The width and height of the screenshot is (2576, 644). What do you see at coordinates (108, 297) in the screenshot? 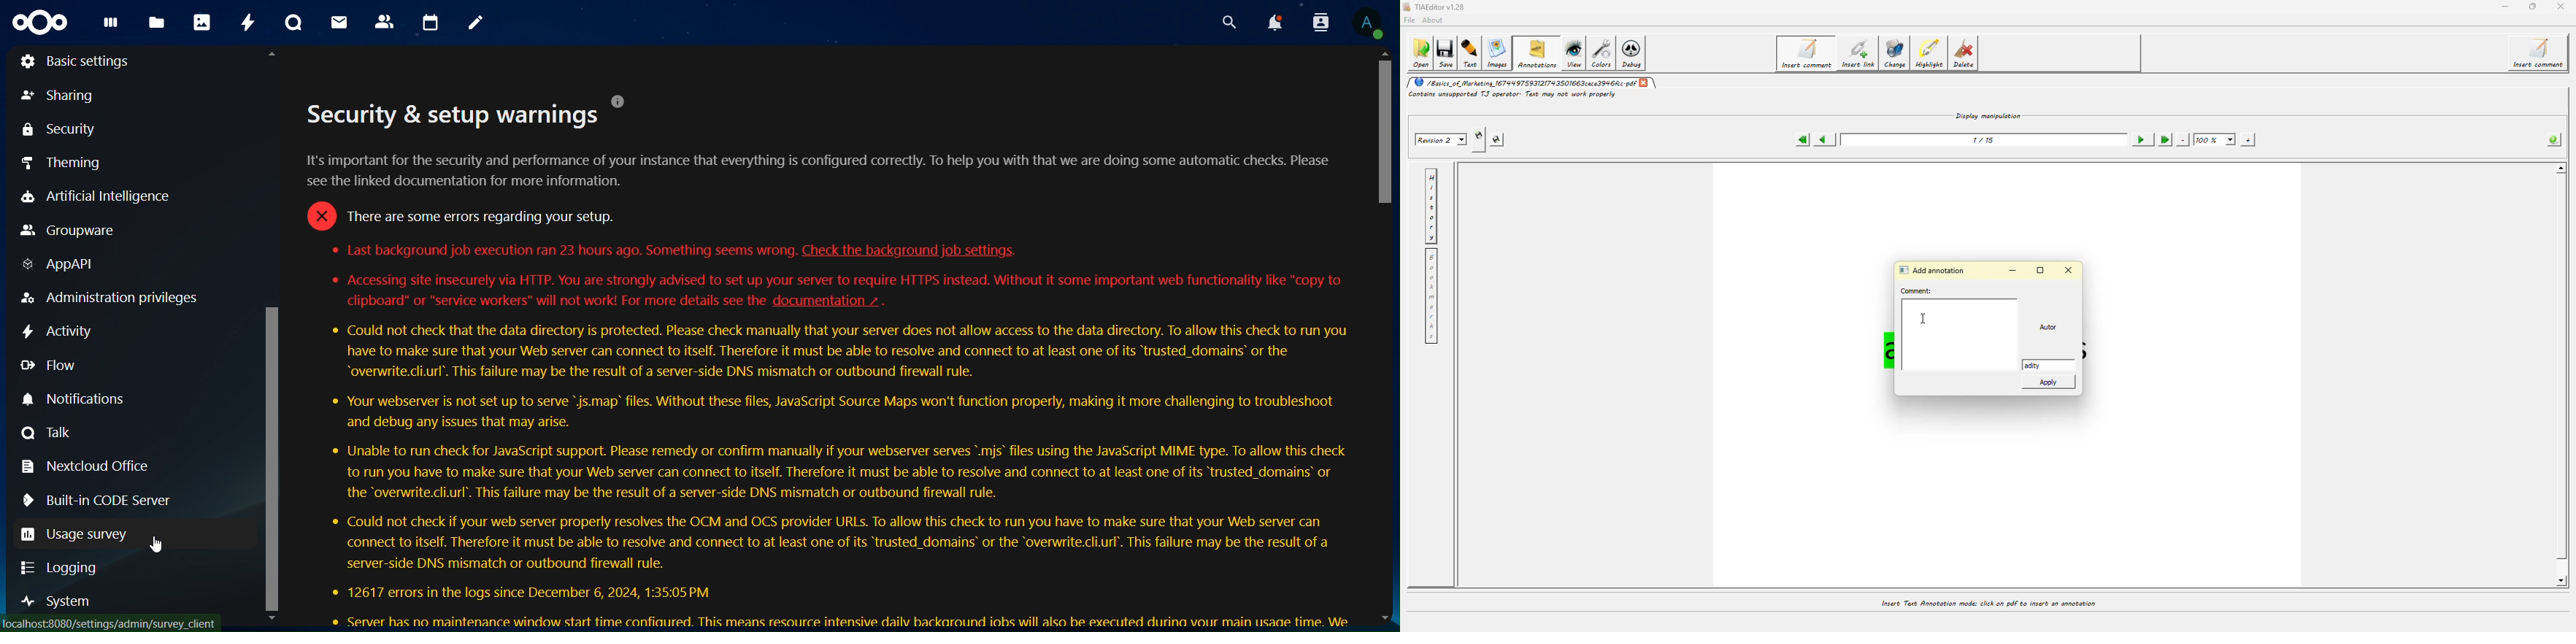
I see `administration privileges` at bounding box center [108, 297].